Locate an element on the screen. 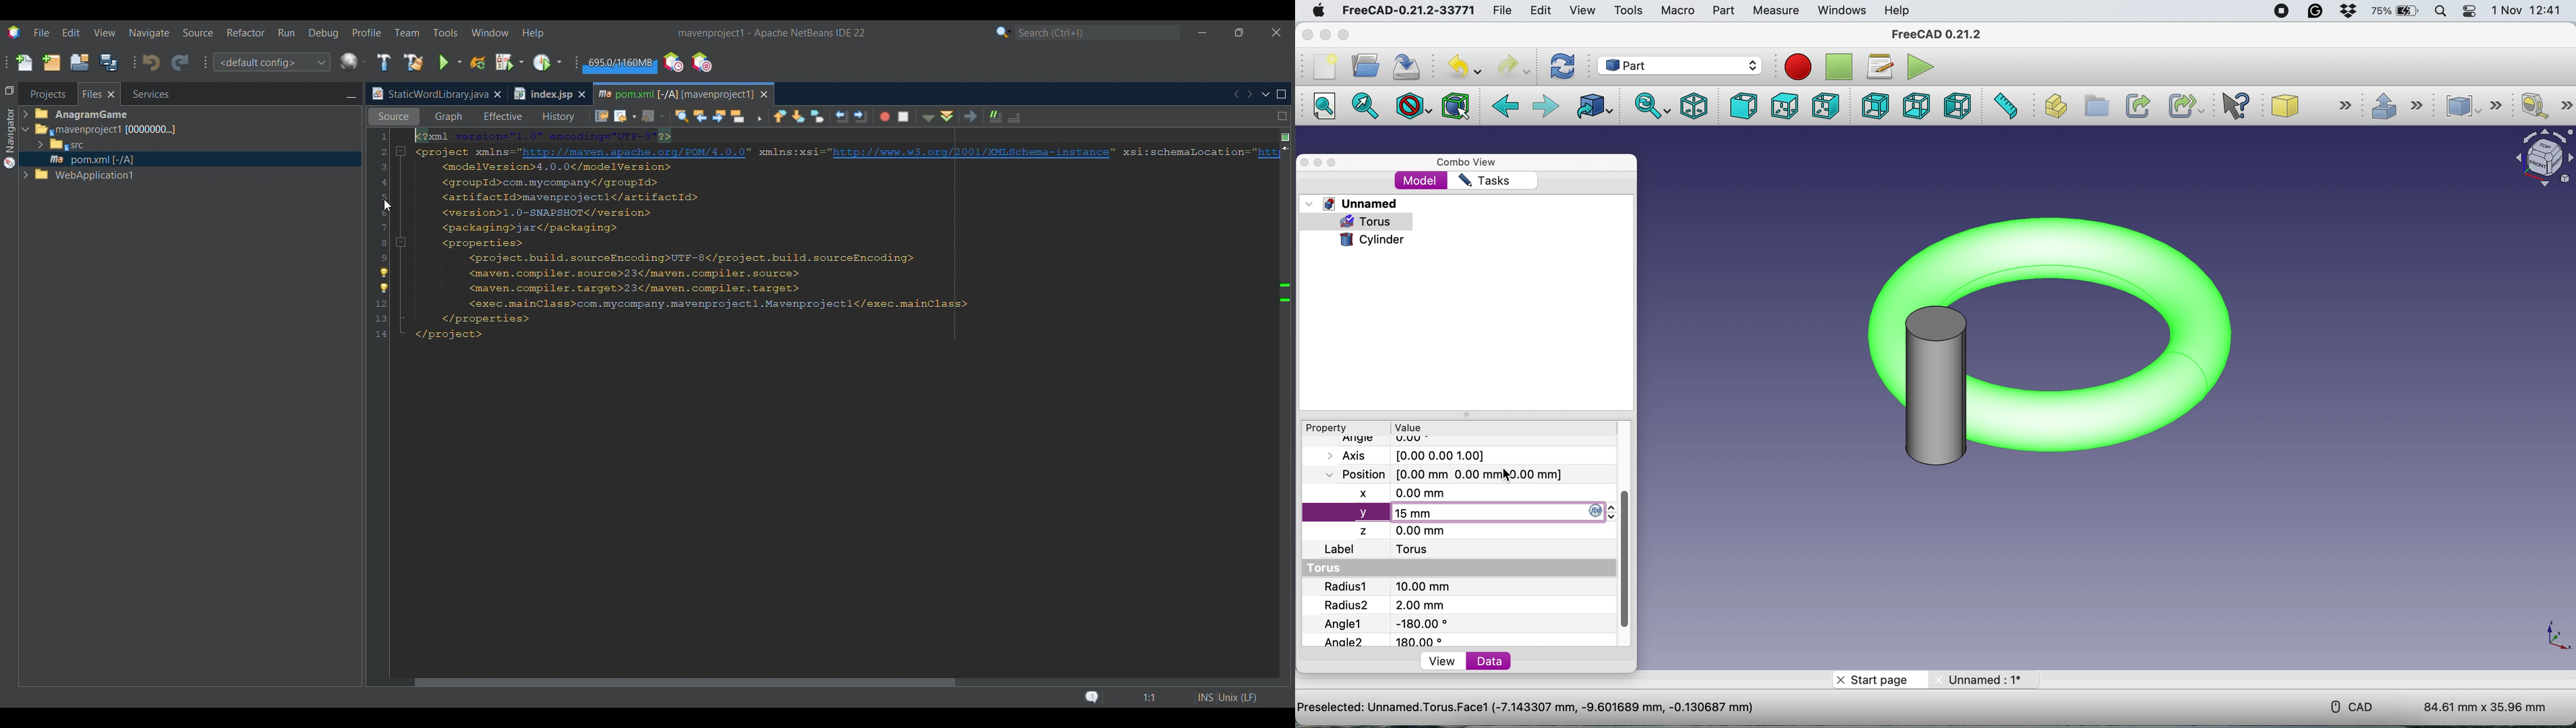 This screenshot has height=728, width=2576. xy coordinate is located at coordinates (2556, 639).